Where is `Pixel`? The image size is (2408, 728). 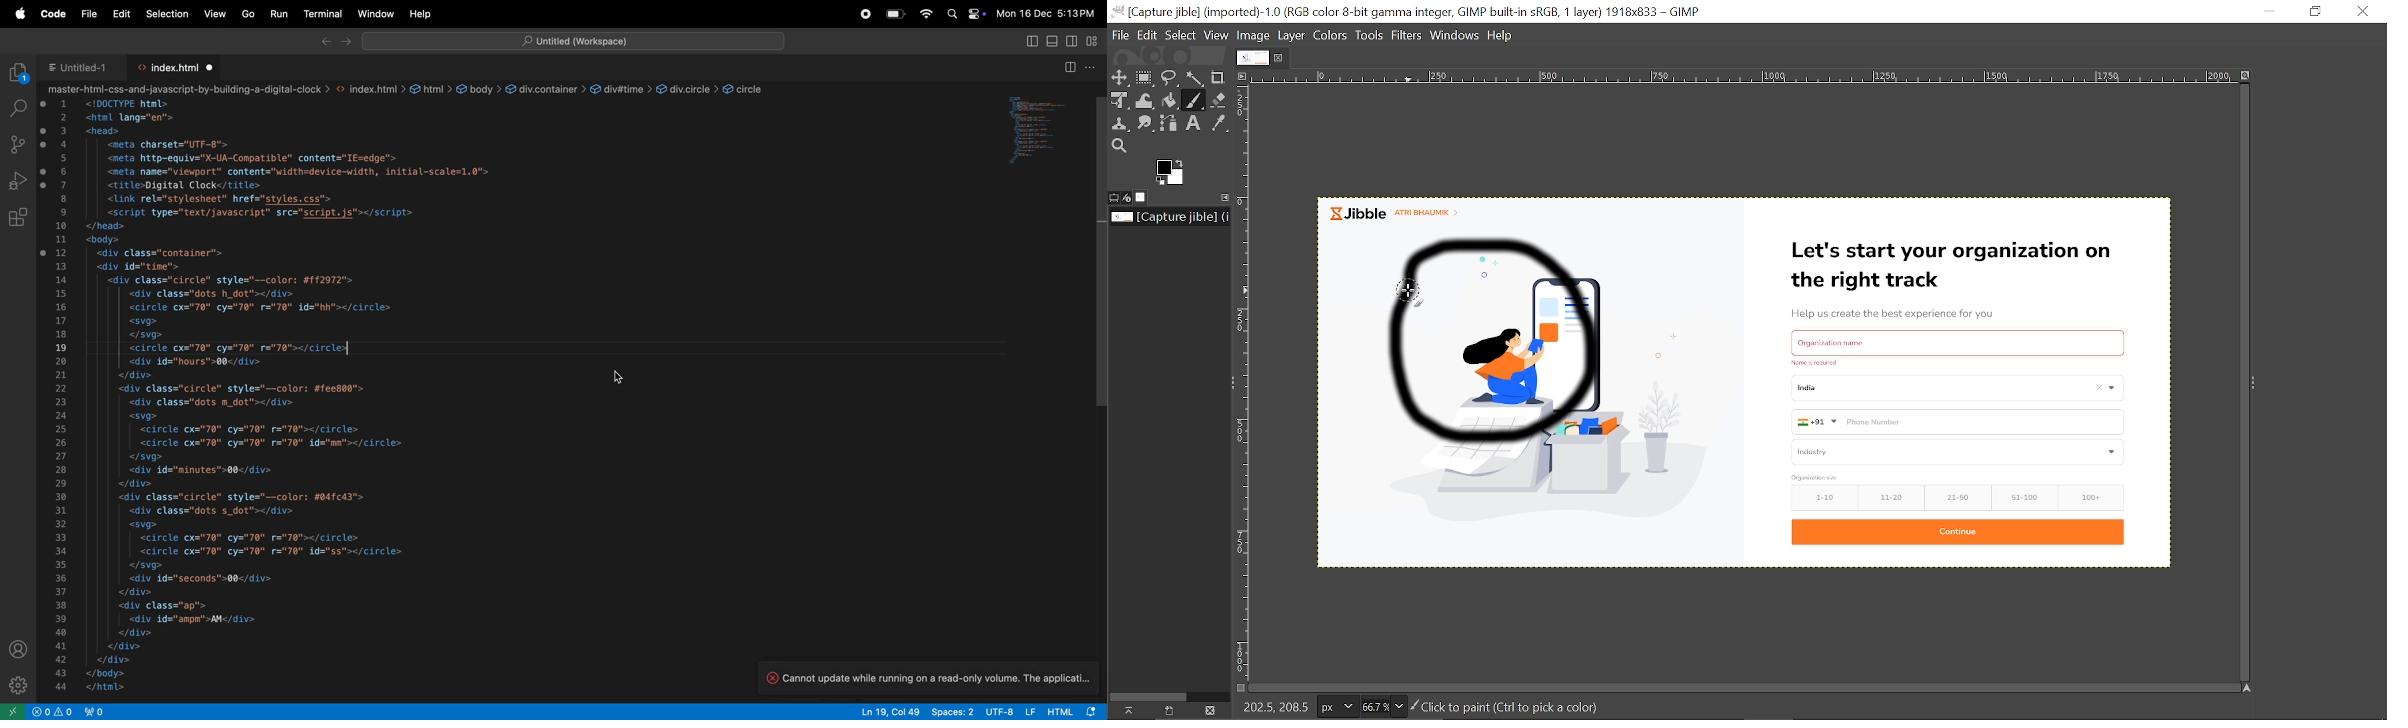 Pixel is located at coordinates (1339, 708).